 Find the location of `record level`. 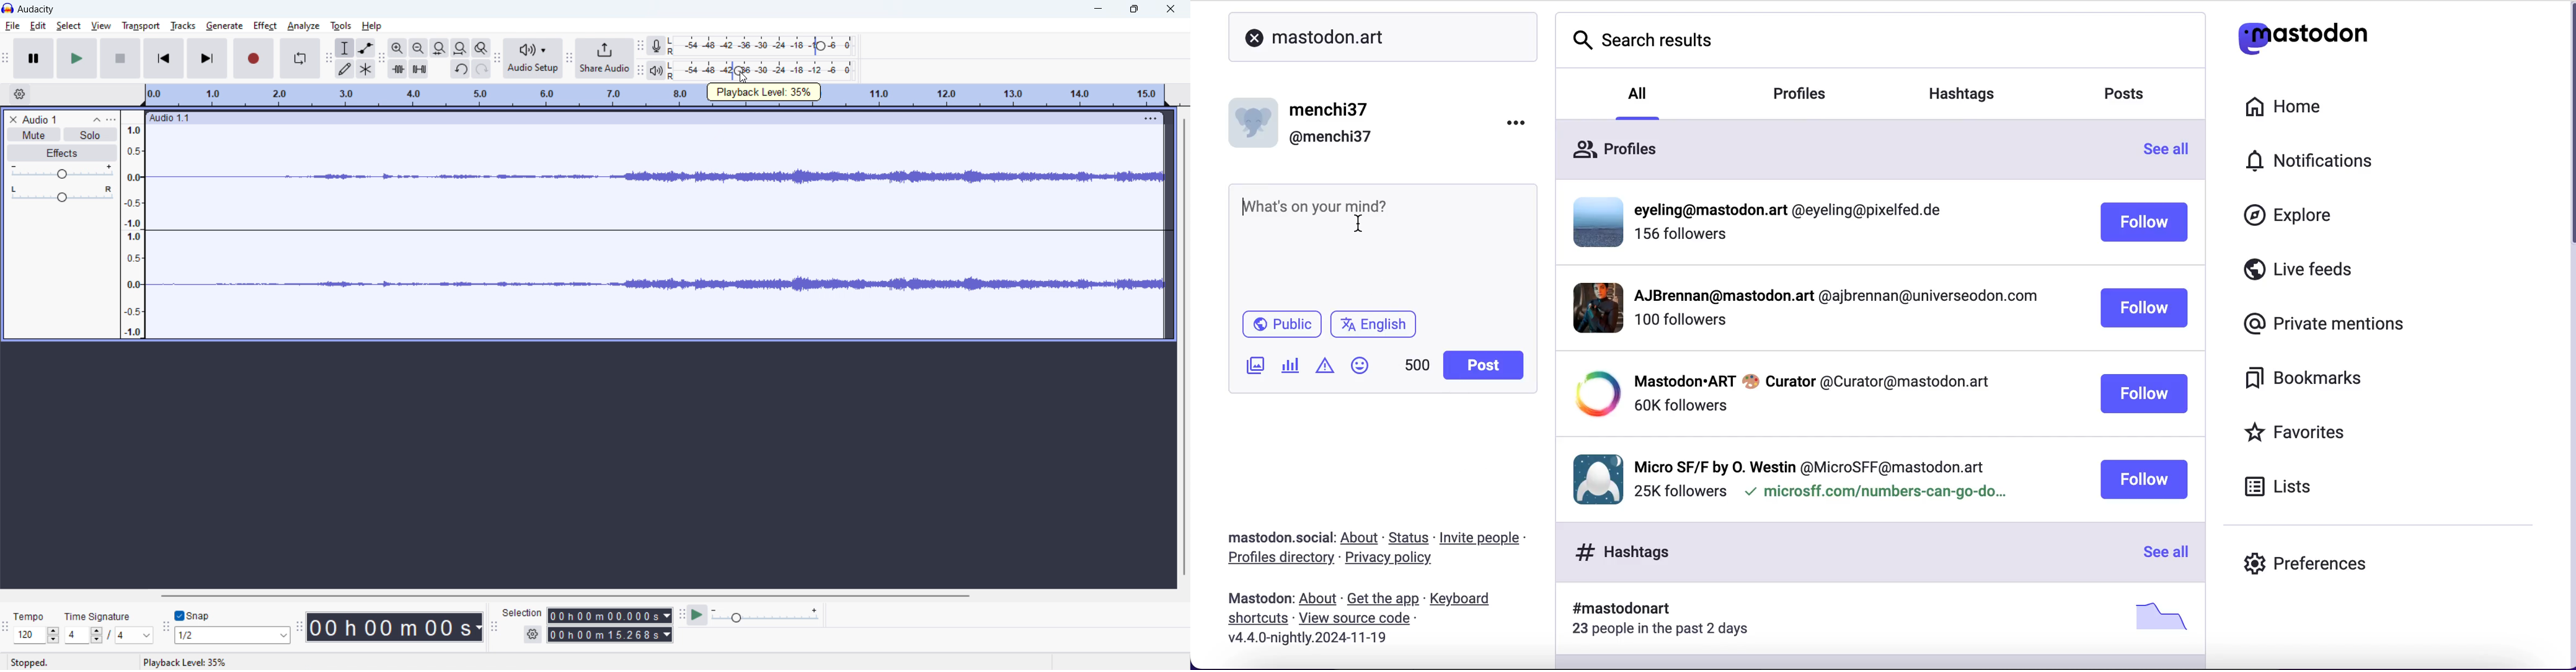

record level is located at coordinates (761, 46).